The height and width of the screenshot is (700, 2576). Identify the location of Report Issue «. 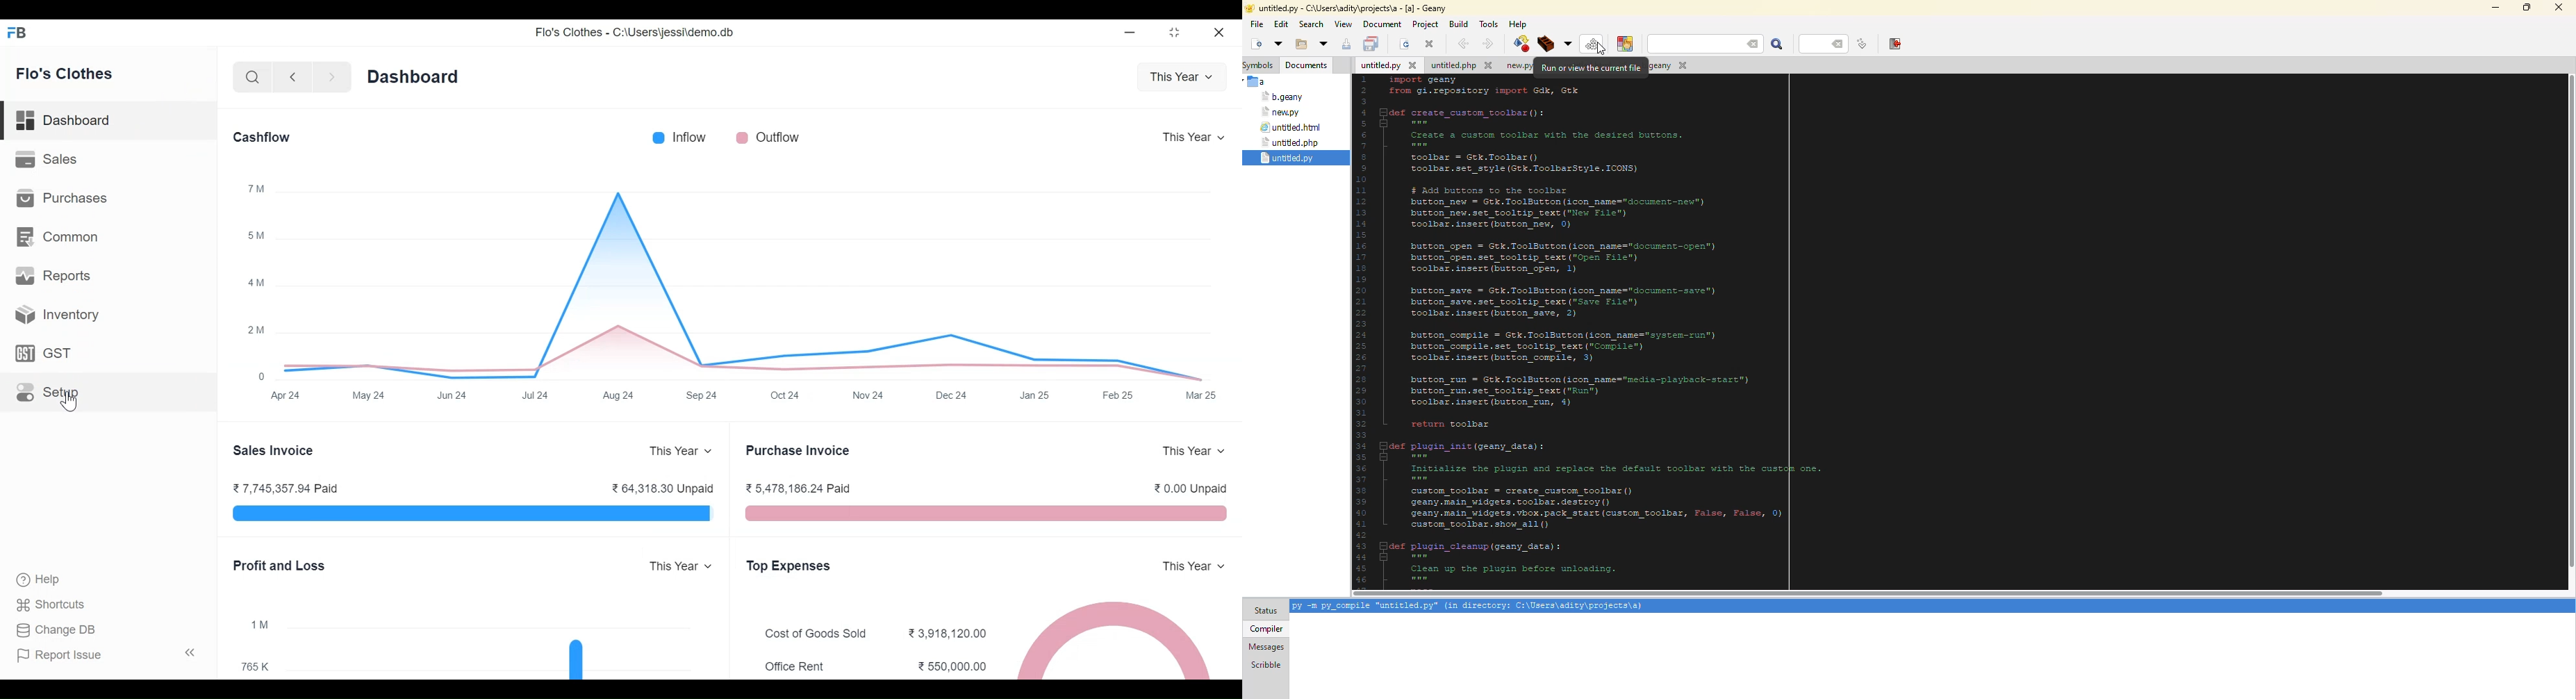
(109, 658).